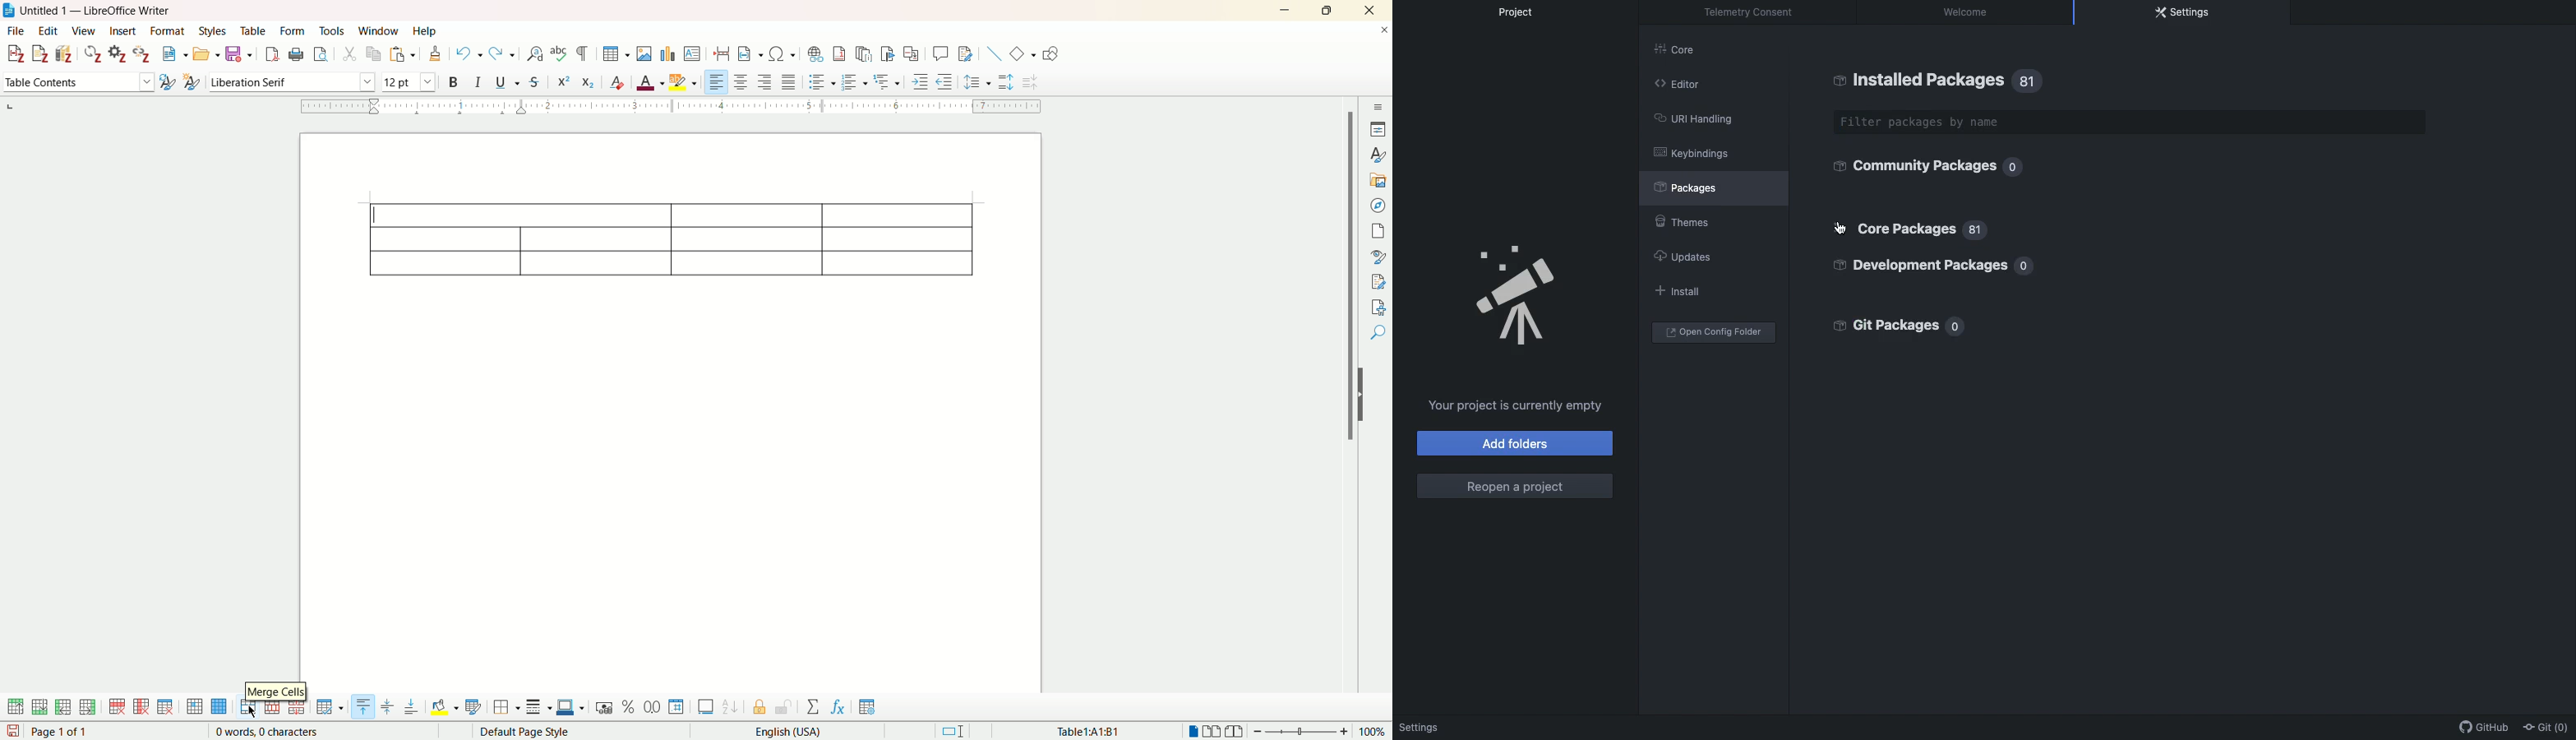 The height and width of the screenshot is (756, 2576). What do you see at coordinates (189, 81) in the screenshot?
I see `new style` at bounding box center [189, 81].